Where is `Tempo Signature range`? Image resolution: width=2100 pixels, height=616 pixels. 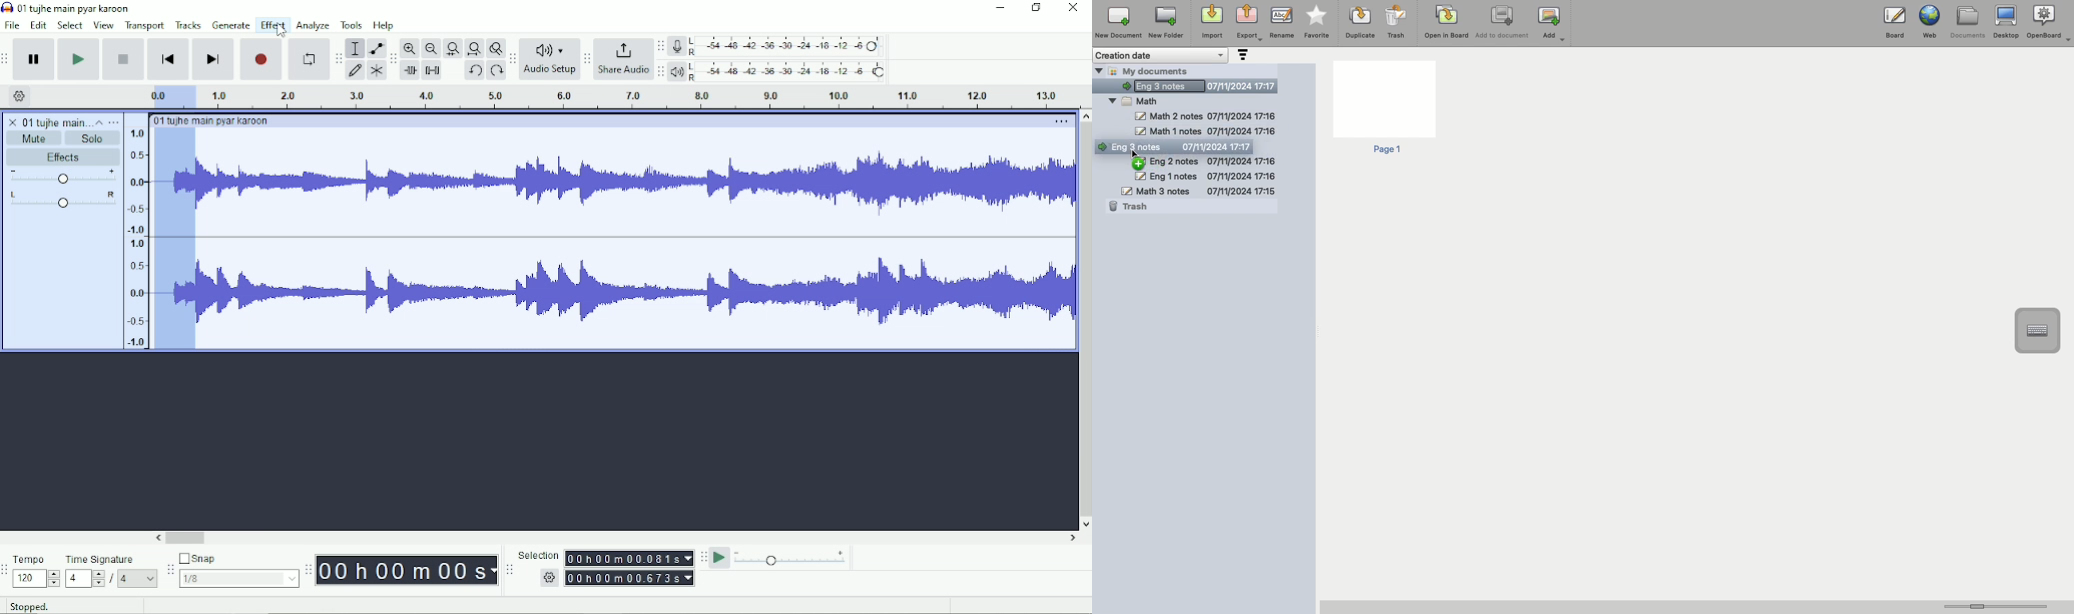
Tempo Signature range is located at coordinates (84, 578).